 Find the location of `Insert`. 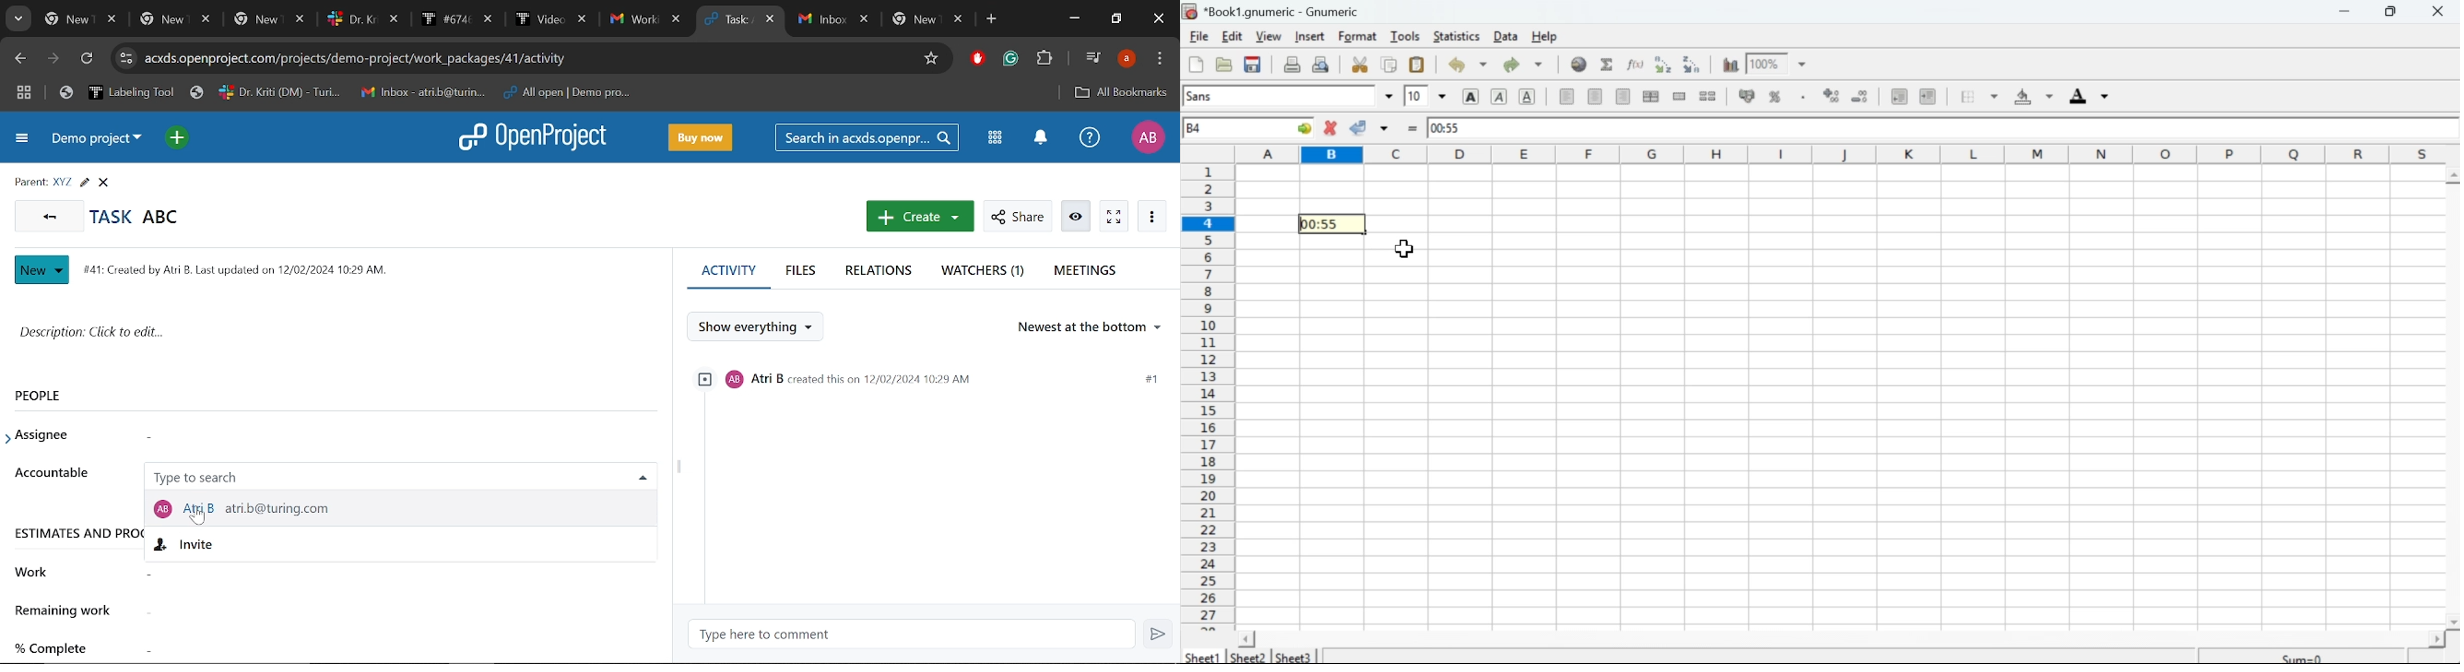

Insert is located at coordinates (1311, 37).